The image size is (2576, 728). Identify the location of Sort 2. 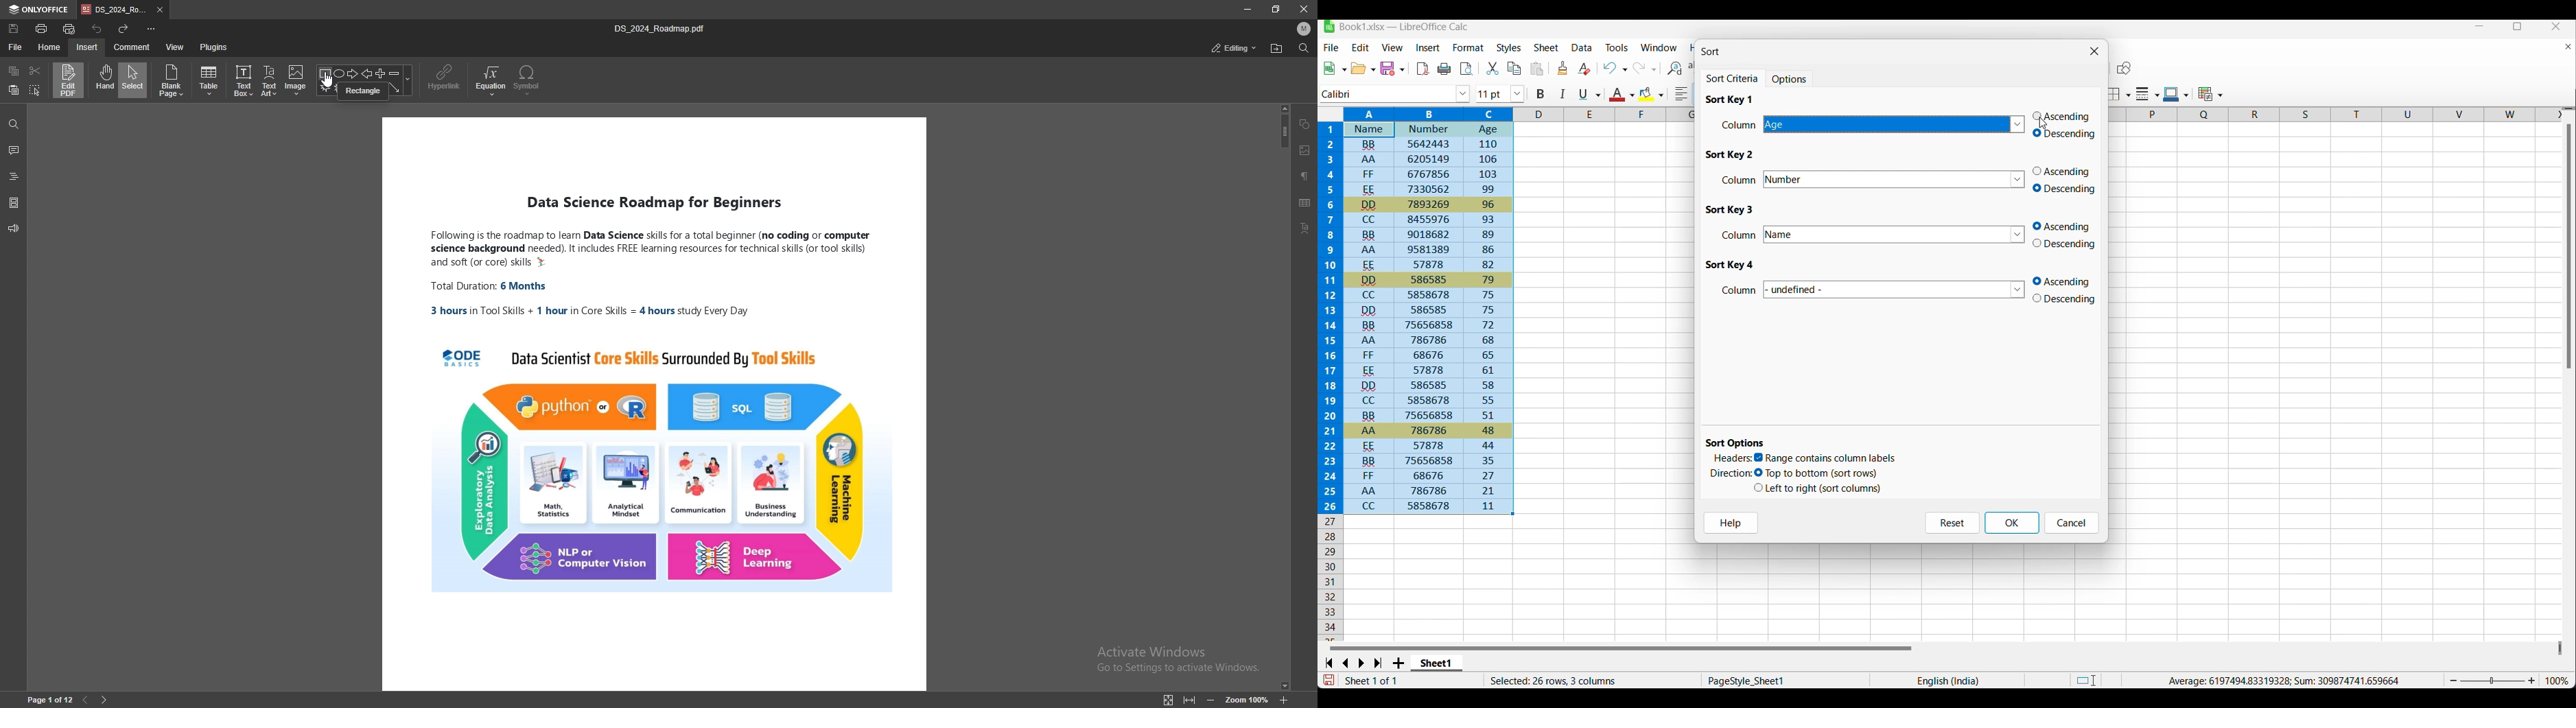
(1732, 155).